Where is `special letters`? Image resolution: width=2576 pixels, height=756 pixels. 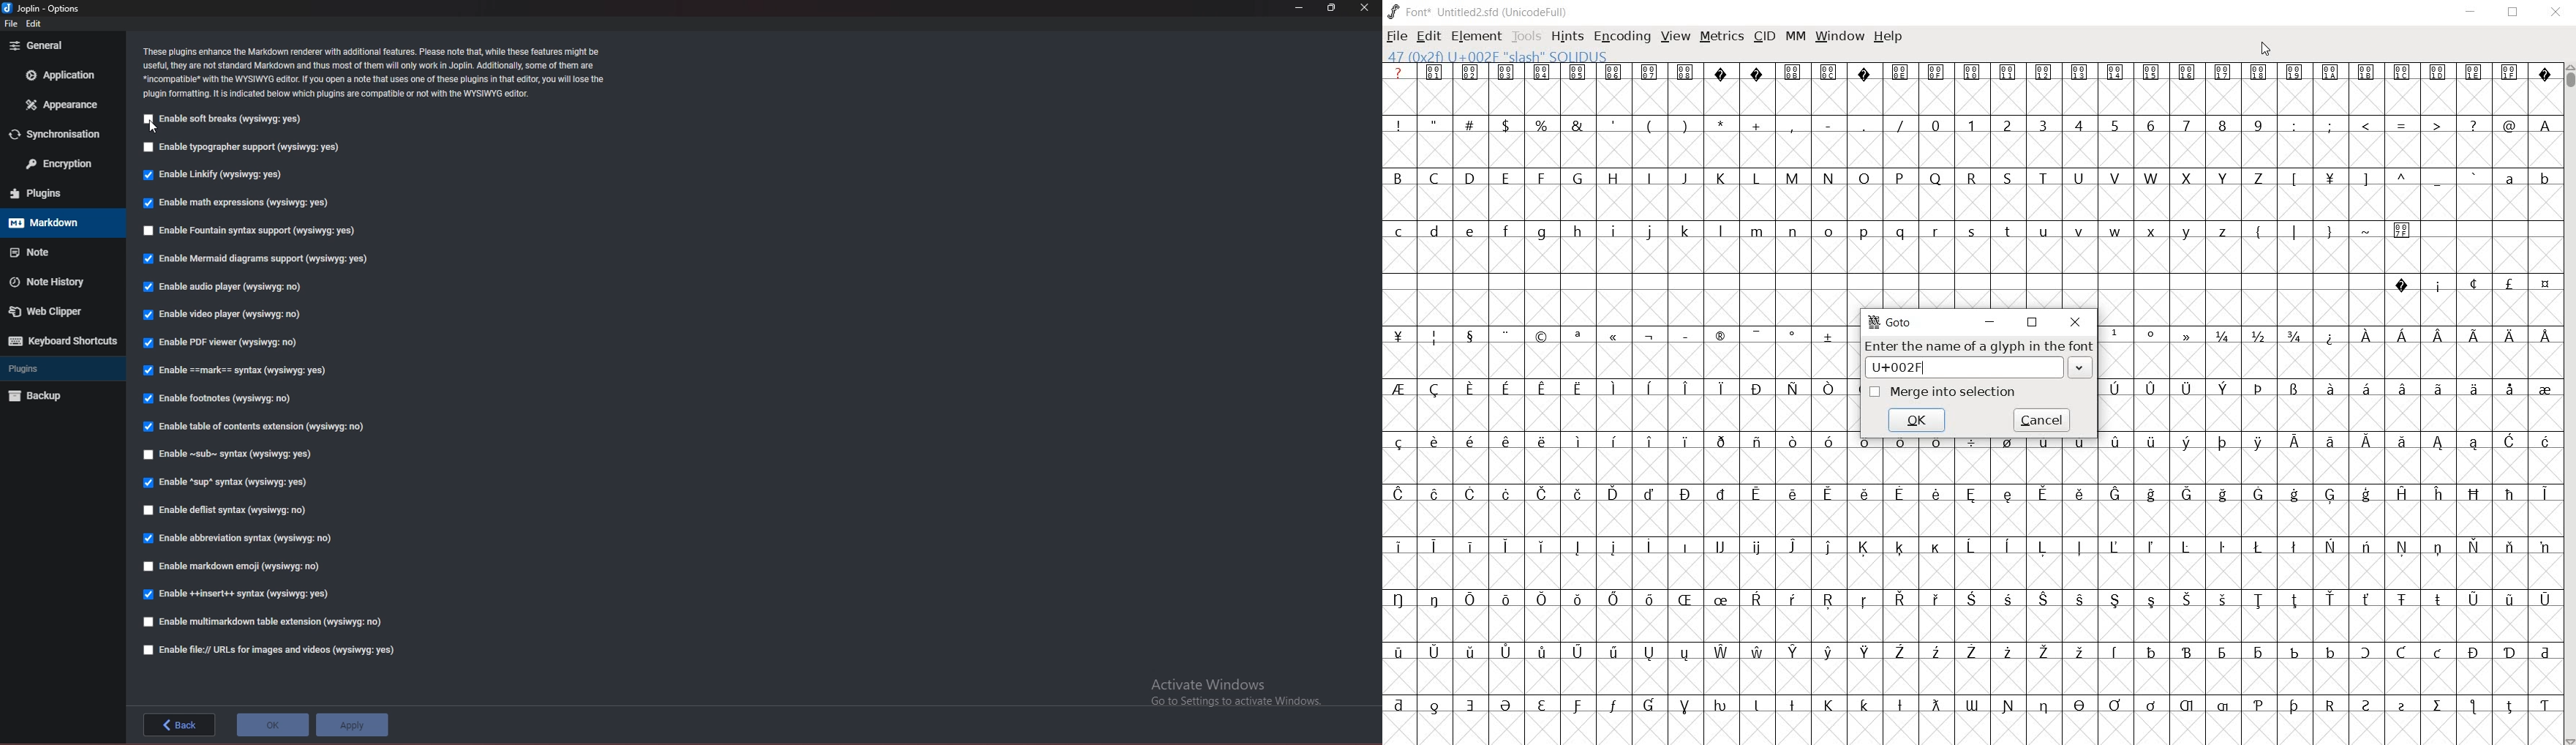
special letters is located at coordinates (1622, 389).